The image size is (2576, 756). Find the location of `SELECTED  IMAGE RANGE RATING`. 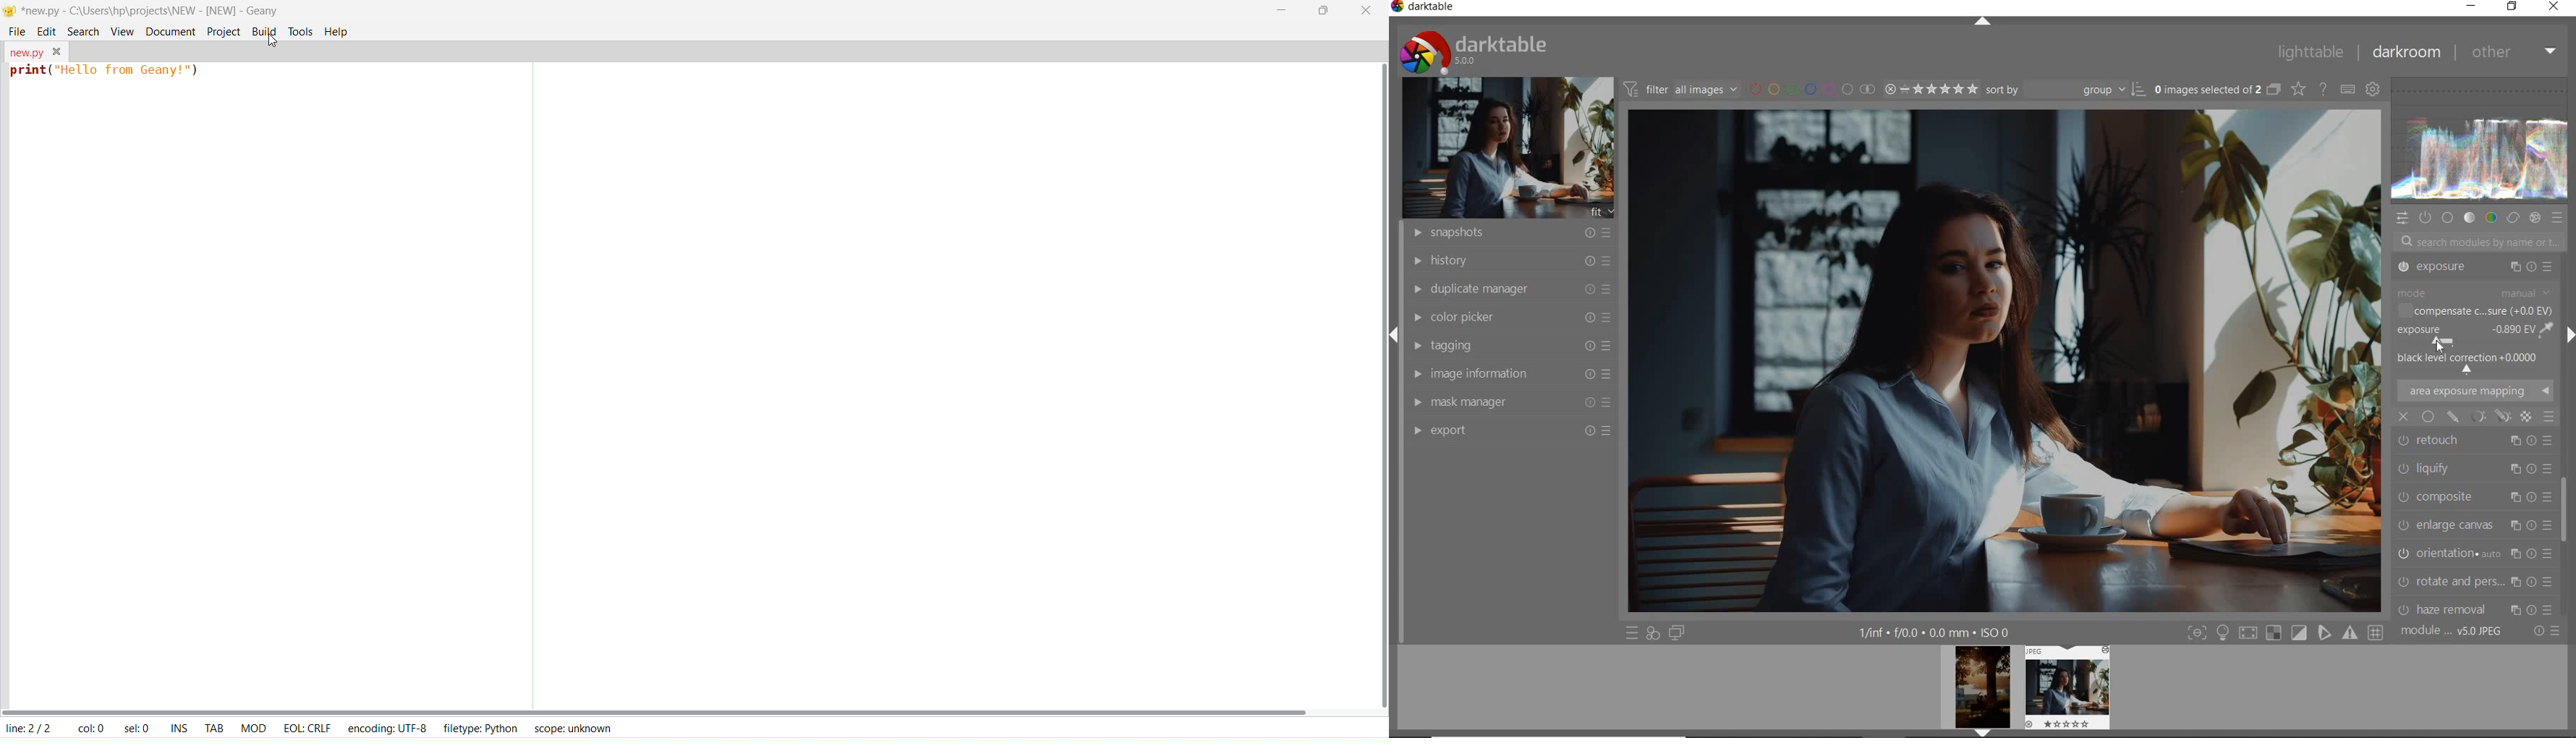

SELECTED  IMAGE RANGE RATING is located at coordinates (1930, 89).